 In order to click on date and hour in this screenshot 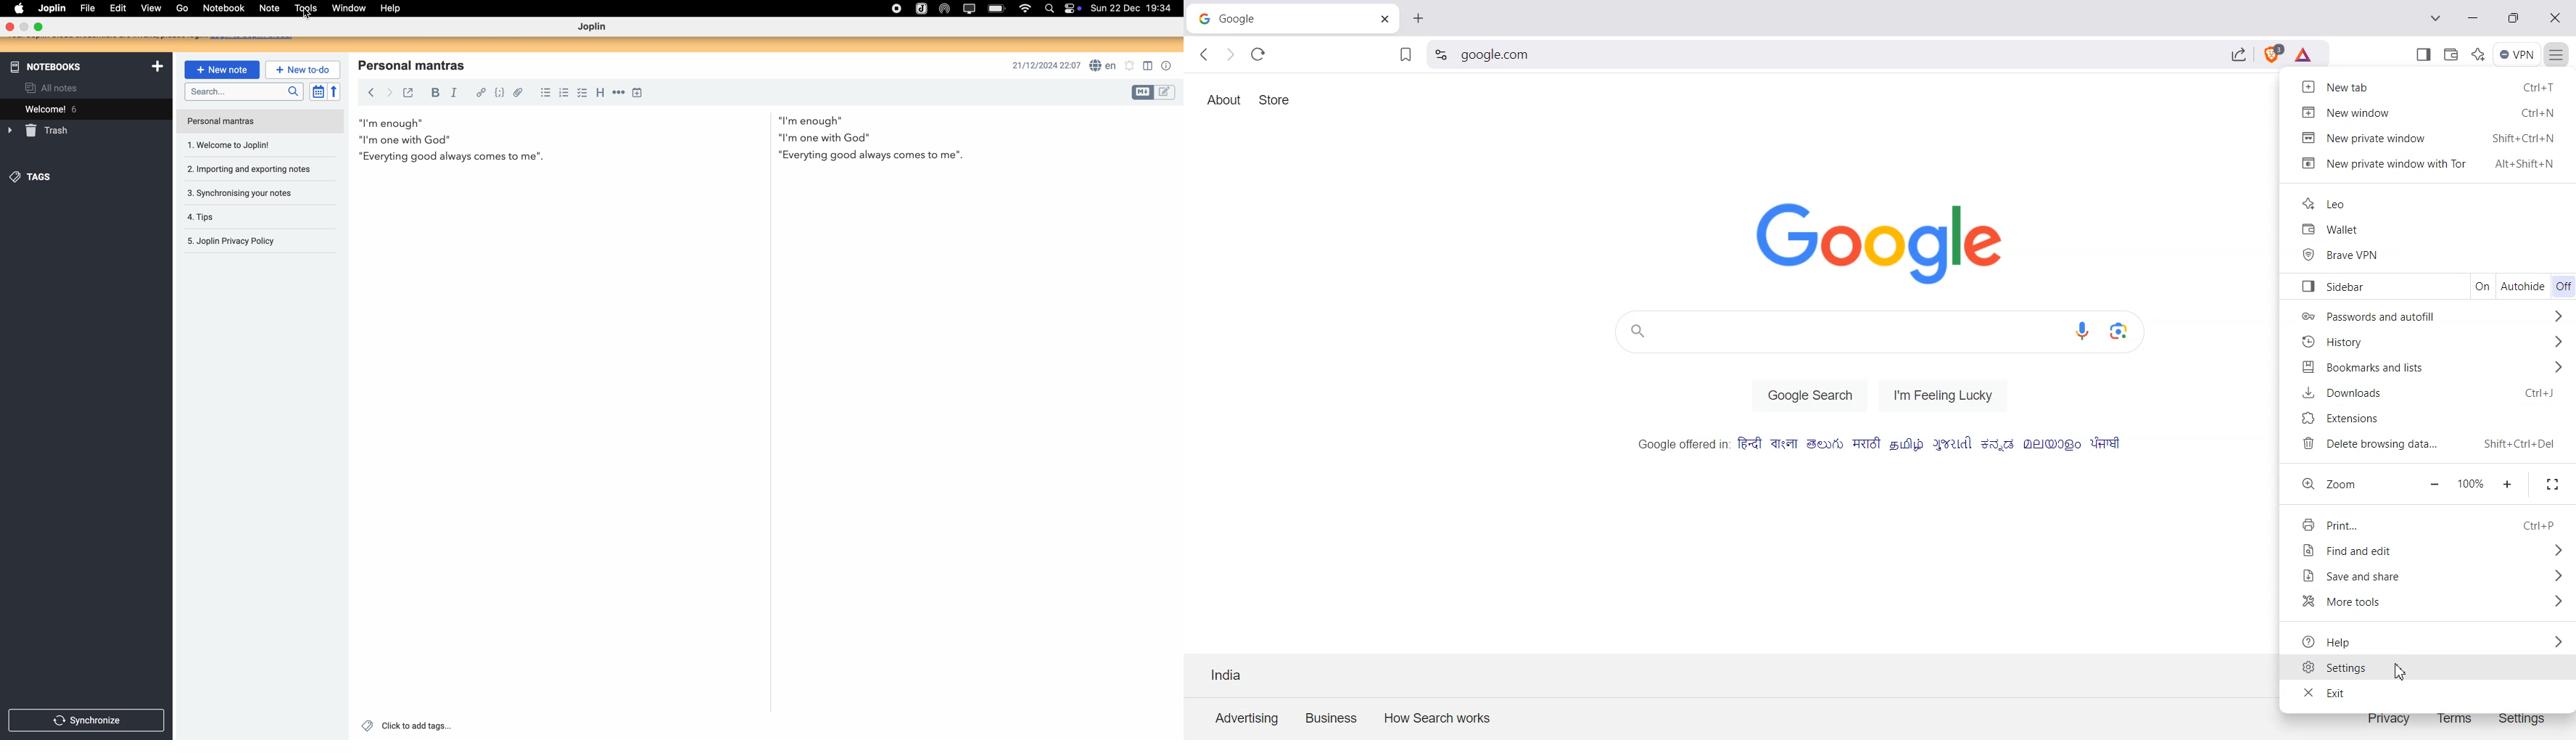, I will do `click(1044, 66)`.